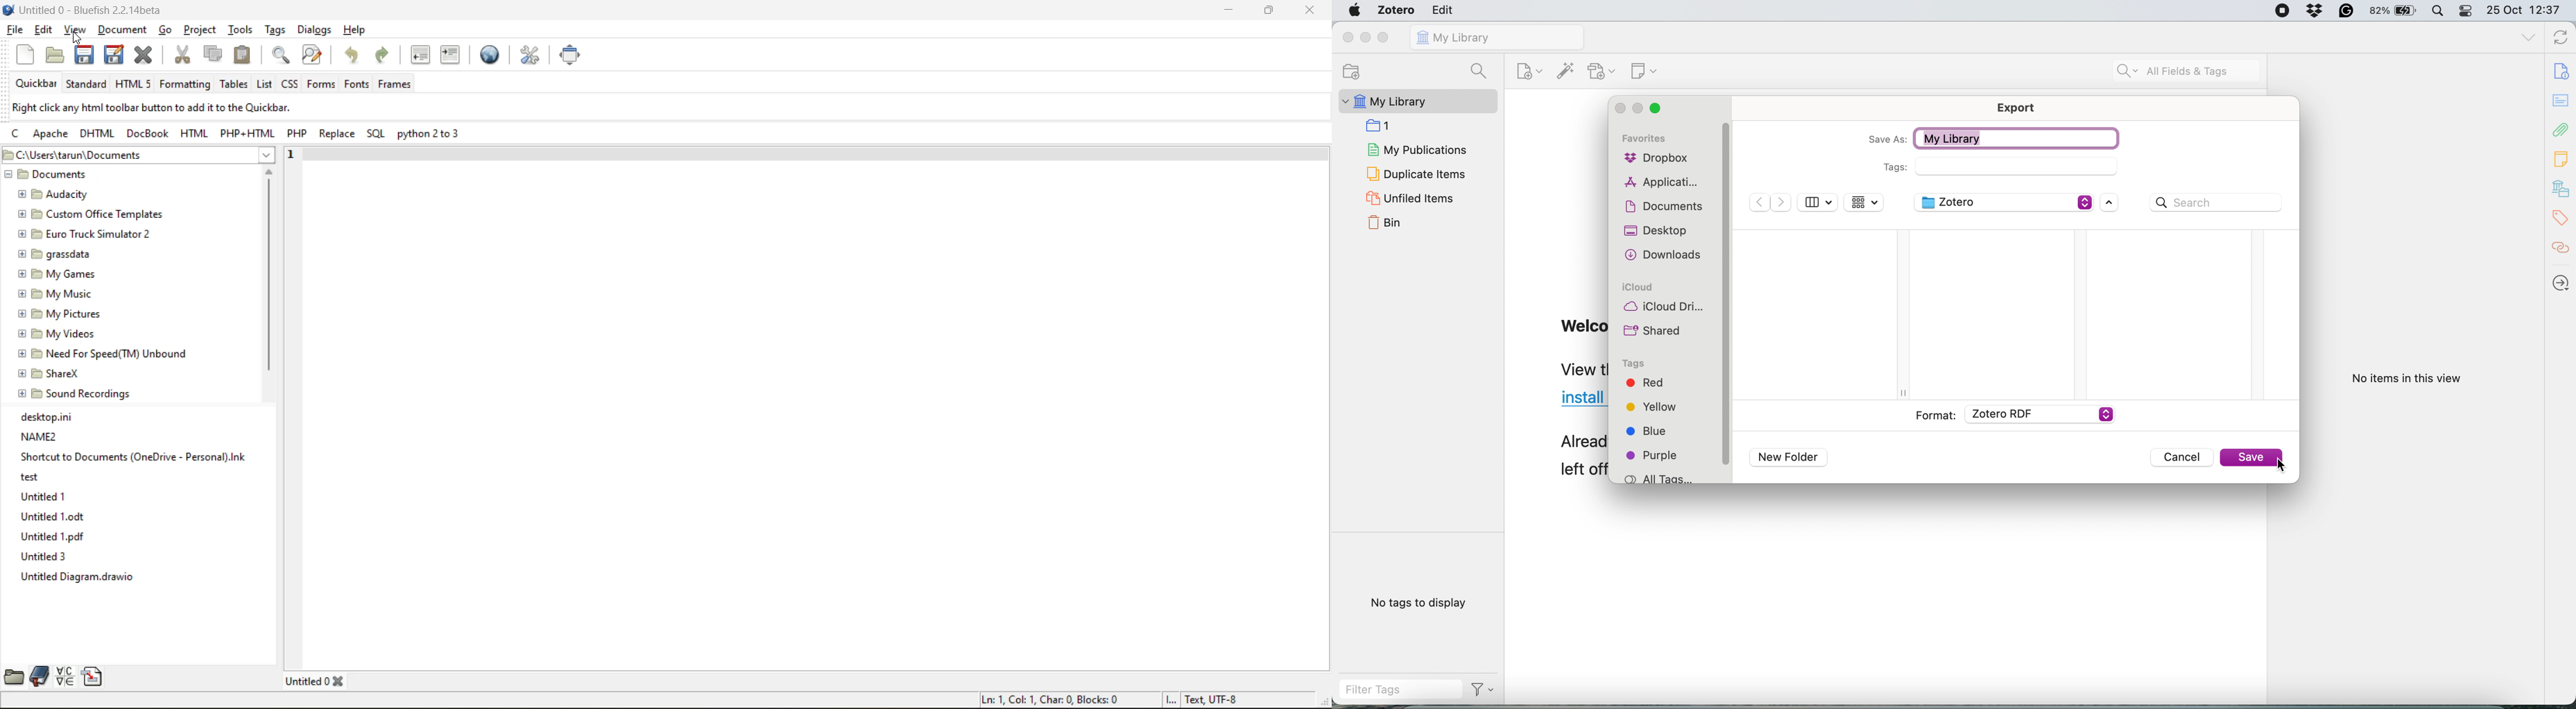 This screenshot has width=2576, height=728. Describe the element at coordinates (2408, 379) in the screenshot. I see `No items in this view` at that location.